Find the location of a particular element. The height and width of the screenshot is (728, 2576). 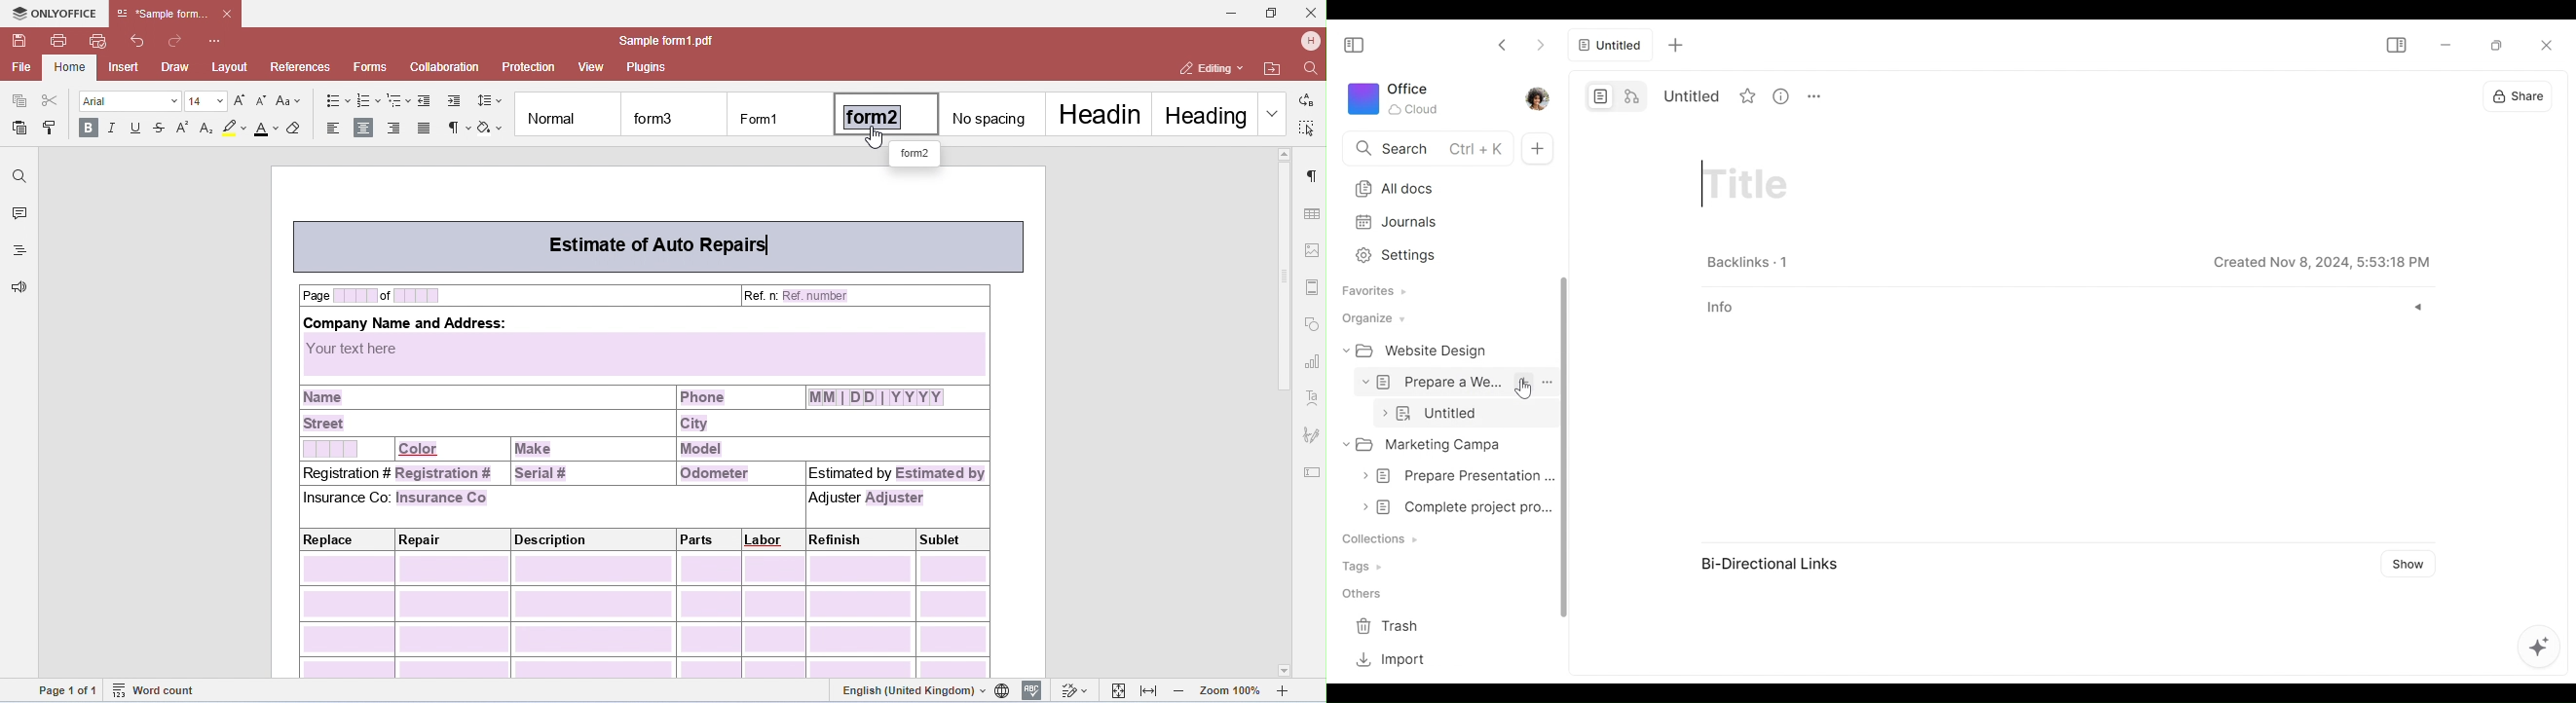

Collections is located at coordinates (1383, 540).